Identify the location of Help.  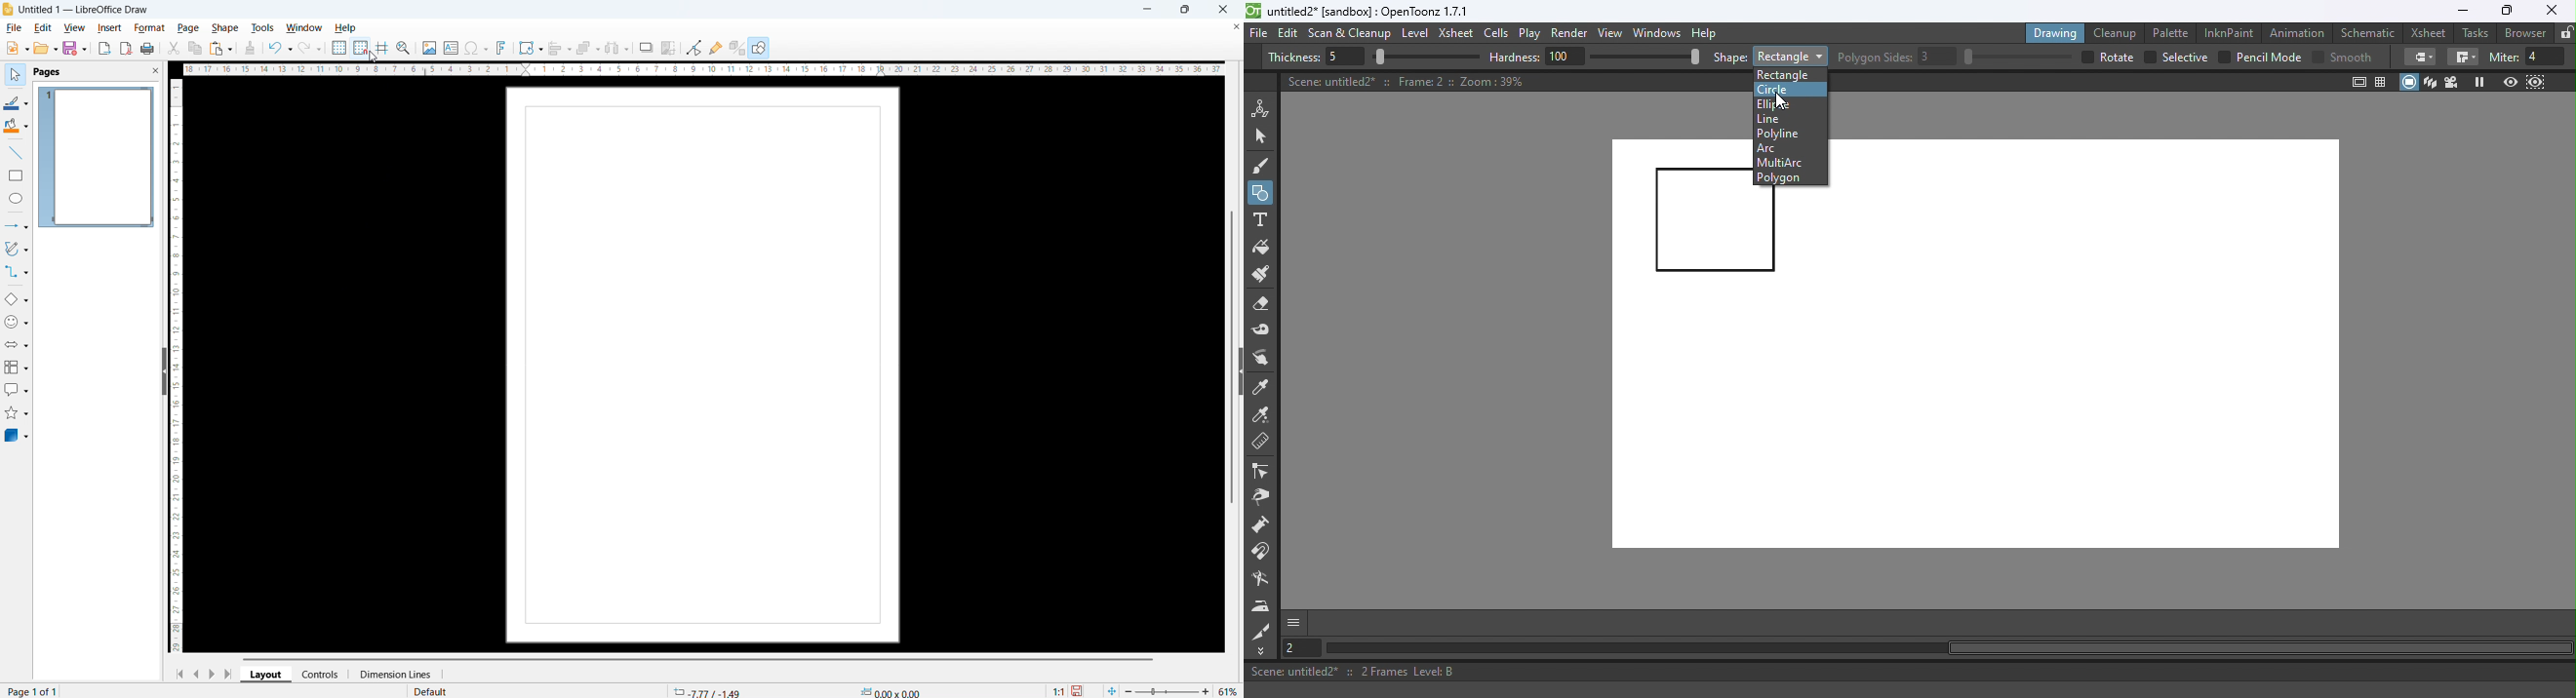
(1707, 32).